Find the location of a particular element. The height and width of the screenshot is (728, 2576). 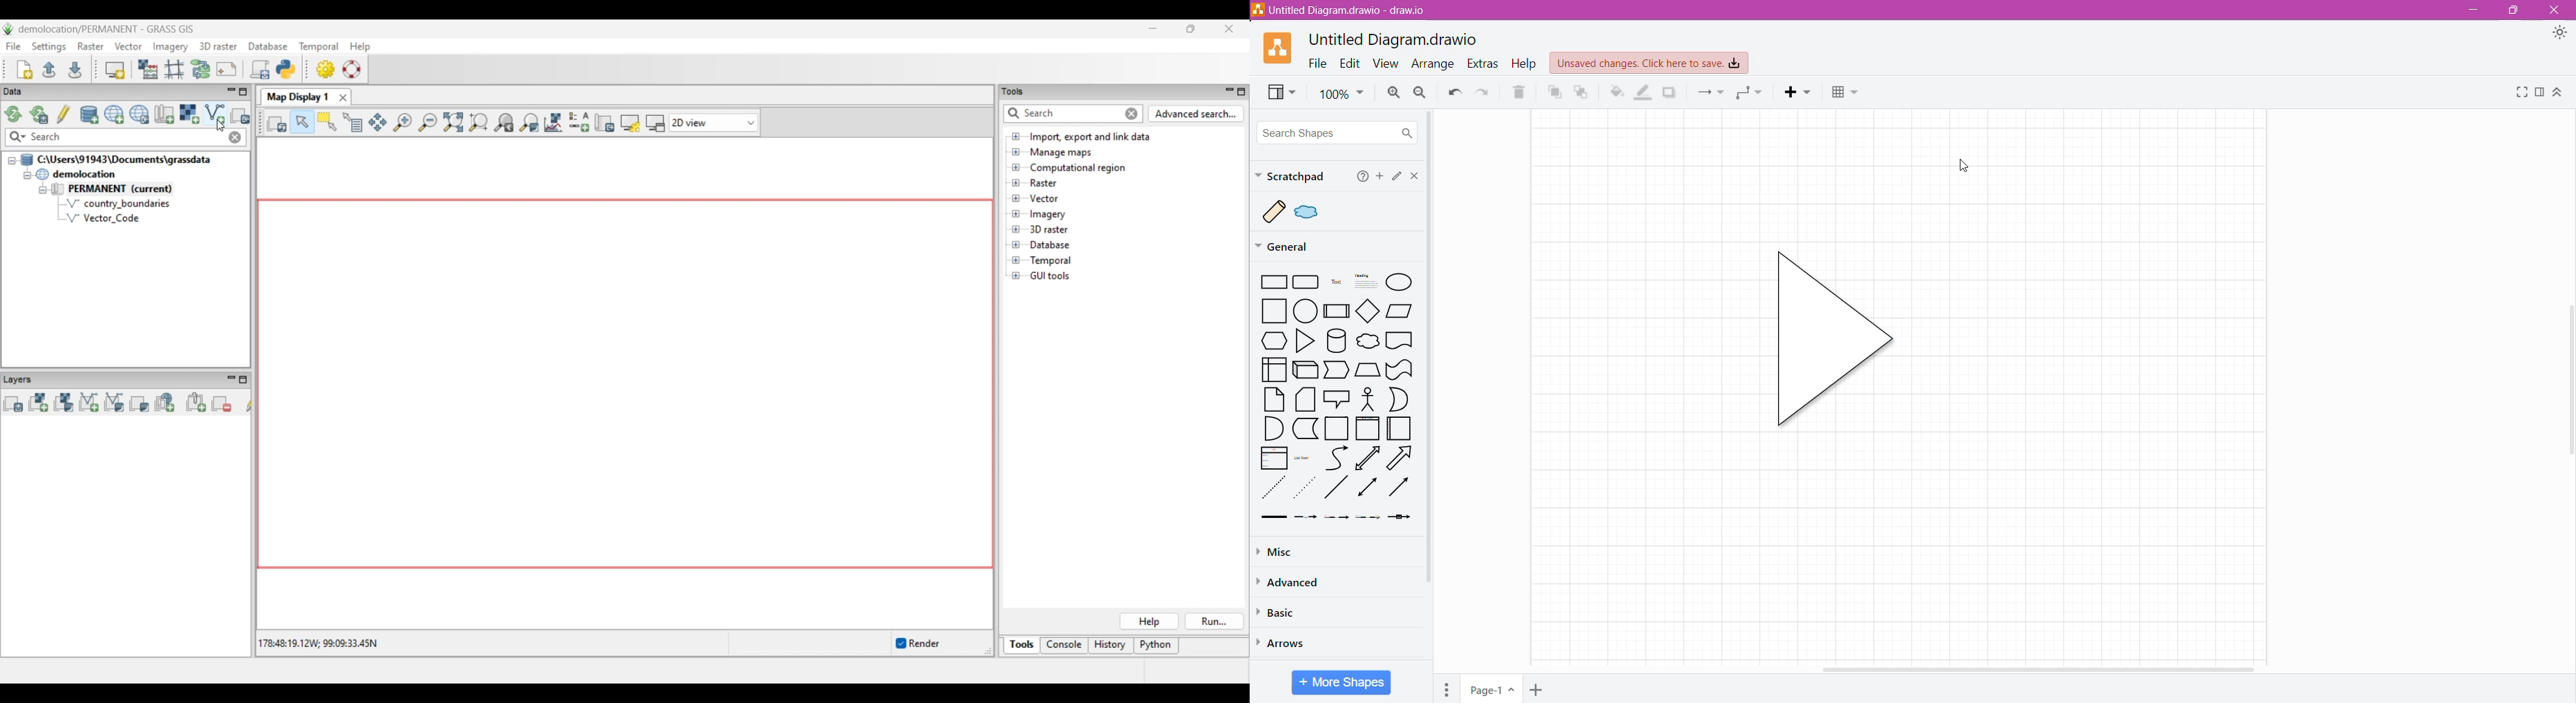

Help is located at coordinates (1526, 64).